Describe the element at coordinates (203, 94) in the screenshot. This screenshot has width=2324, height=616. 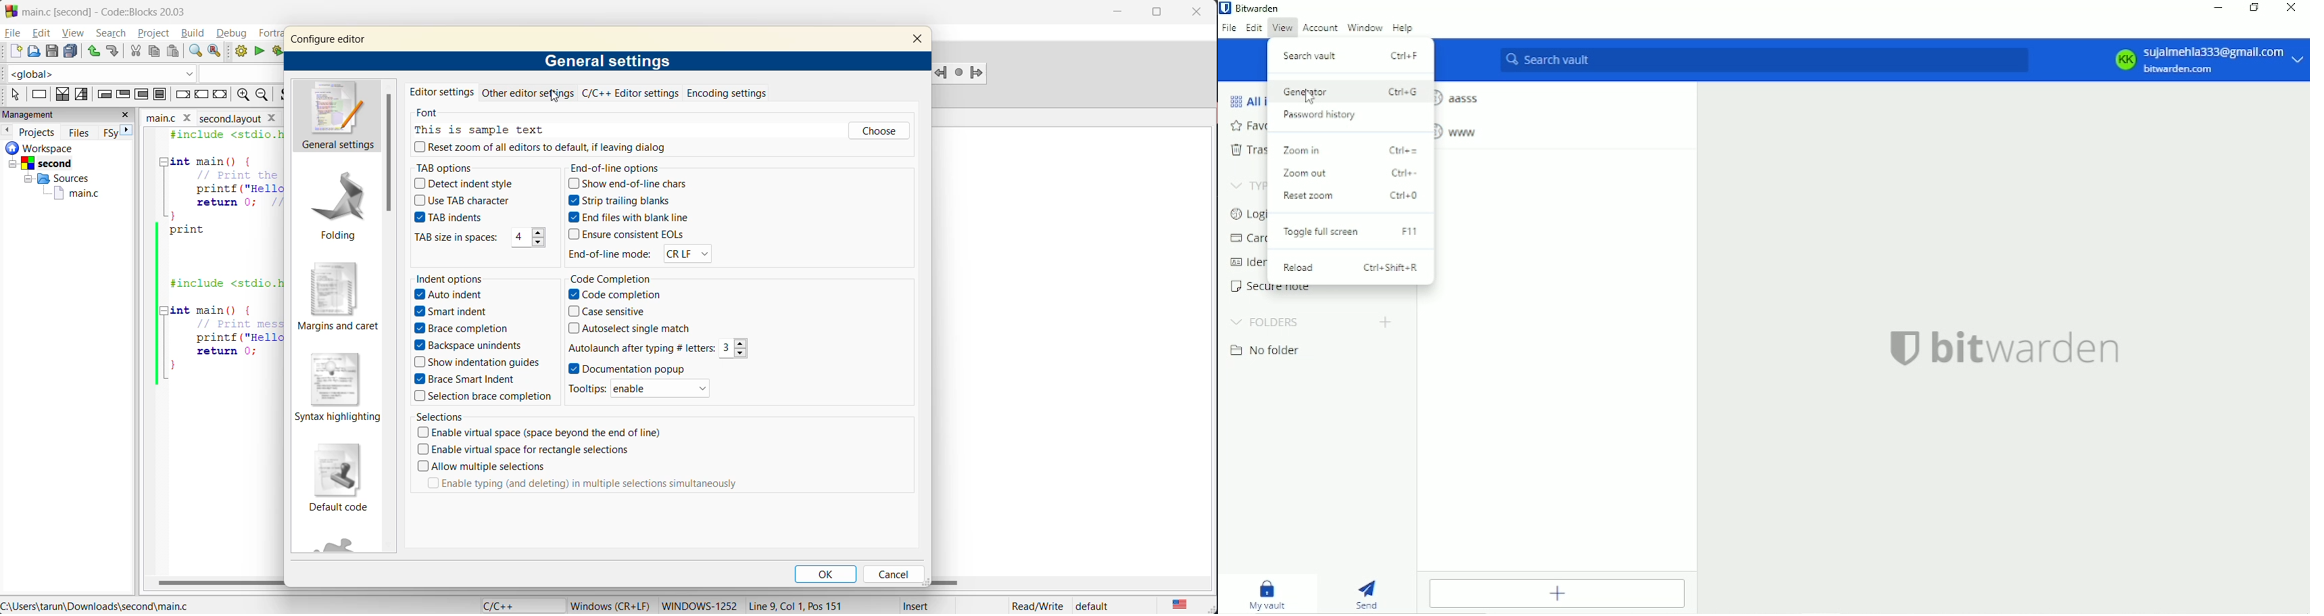
I see `continue instruction` at that location.